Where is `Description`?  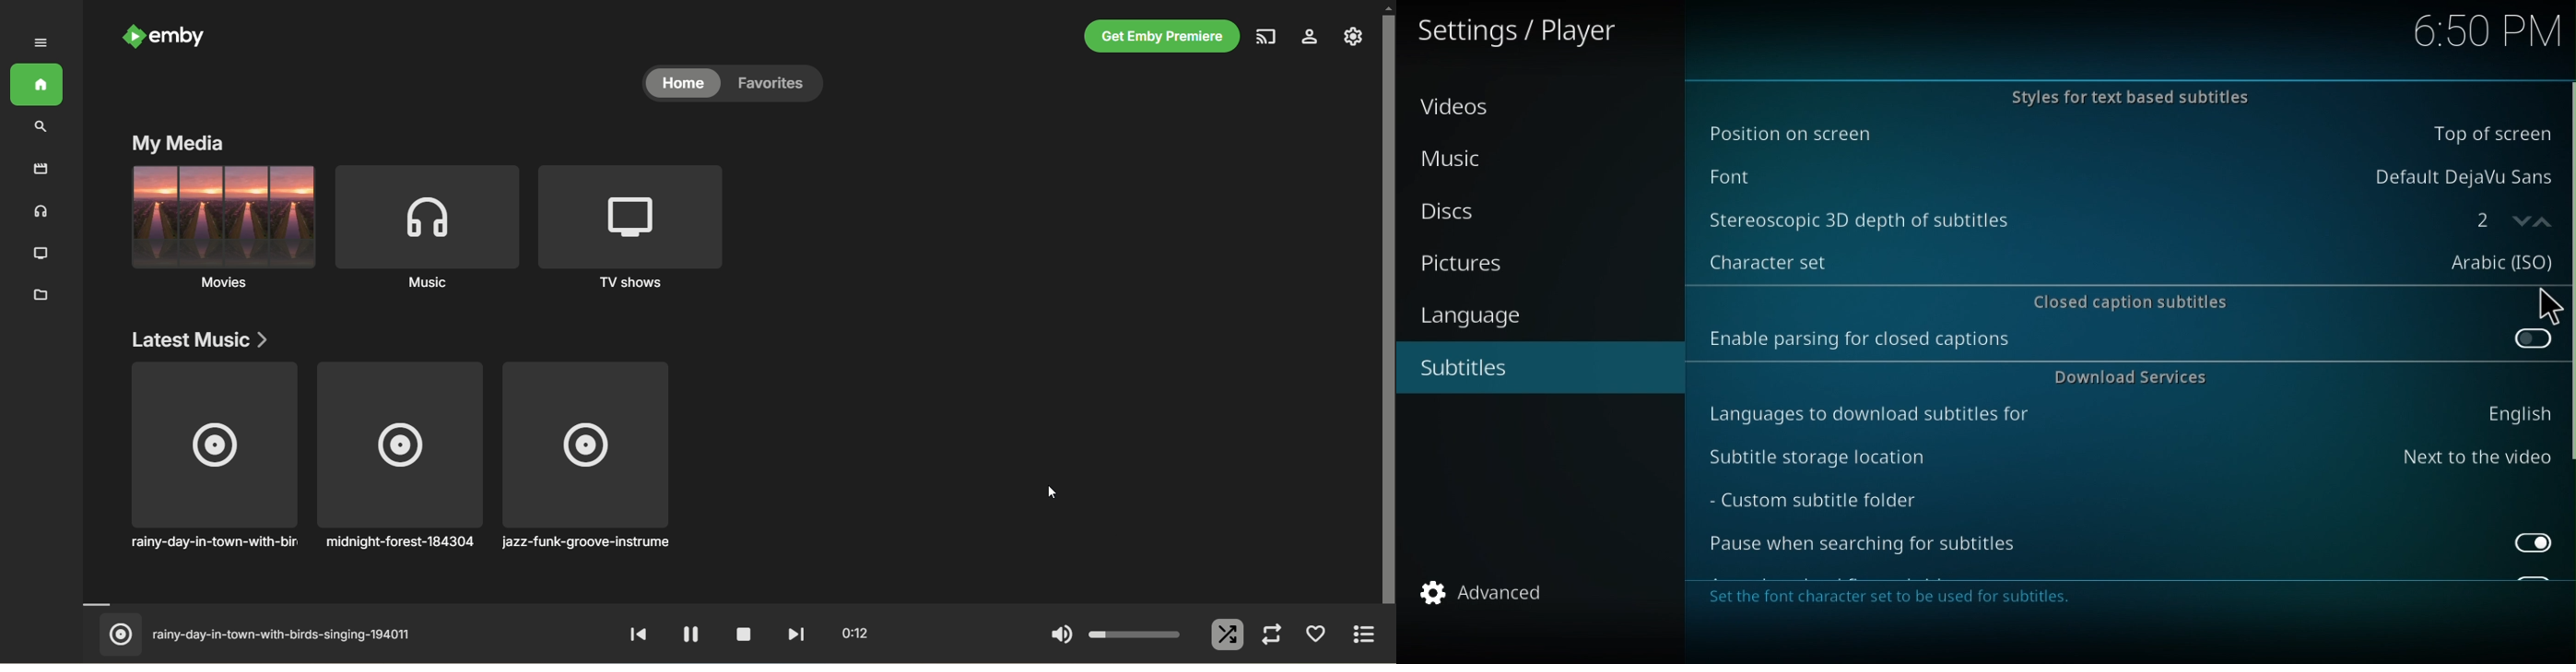
Description is located at coordinates (1909, 599).